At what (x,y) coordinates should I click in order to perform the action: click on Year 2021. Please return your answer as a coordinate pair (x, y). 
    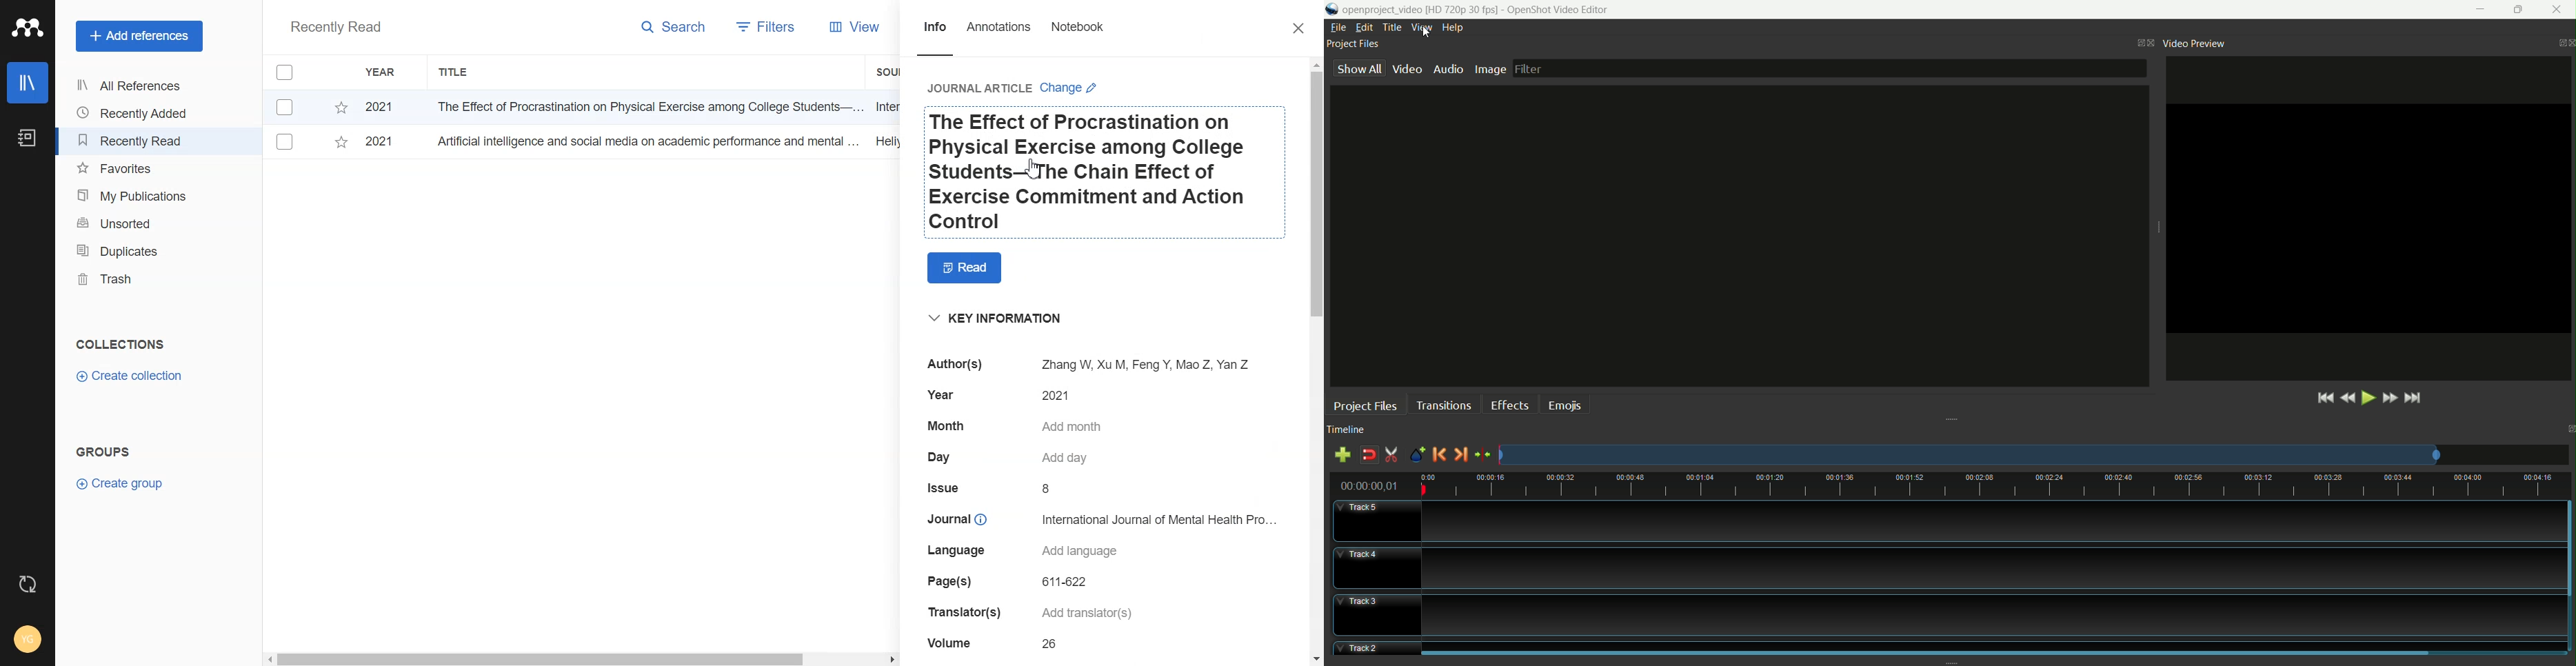
    Looking at the image, I should click on (1013, 395).